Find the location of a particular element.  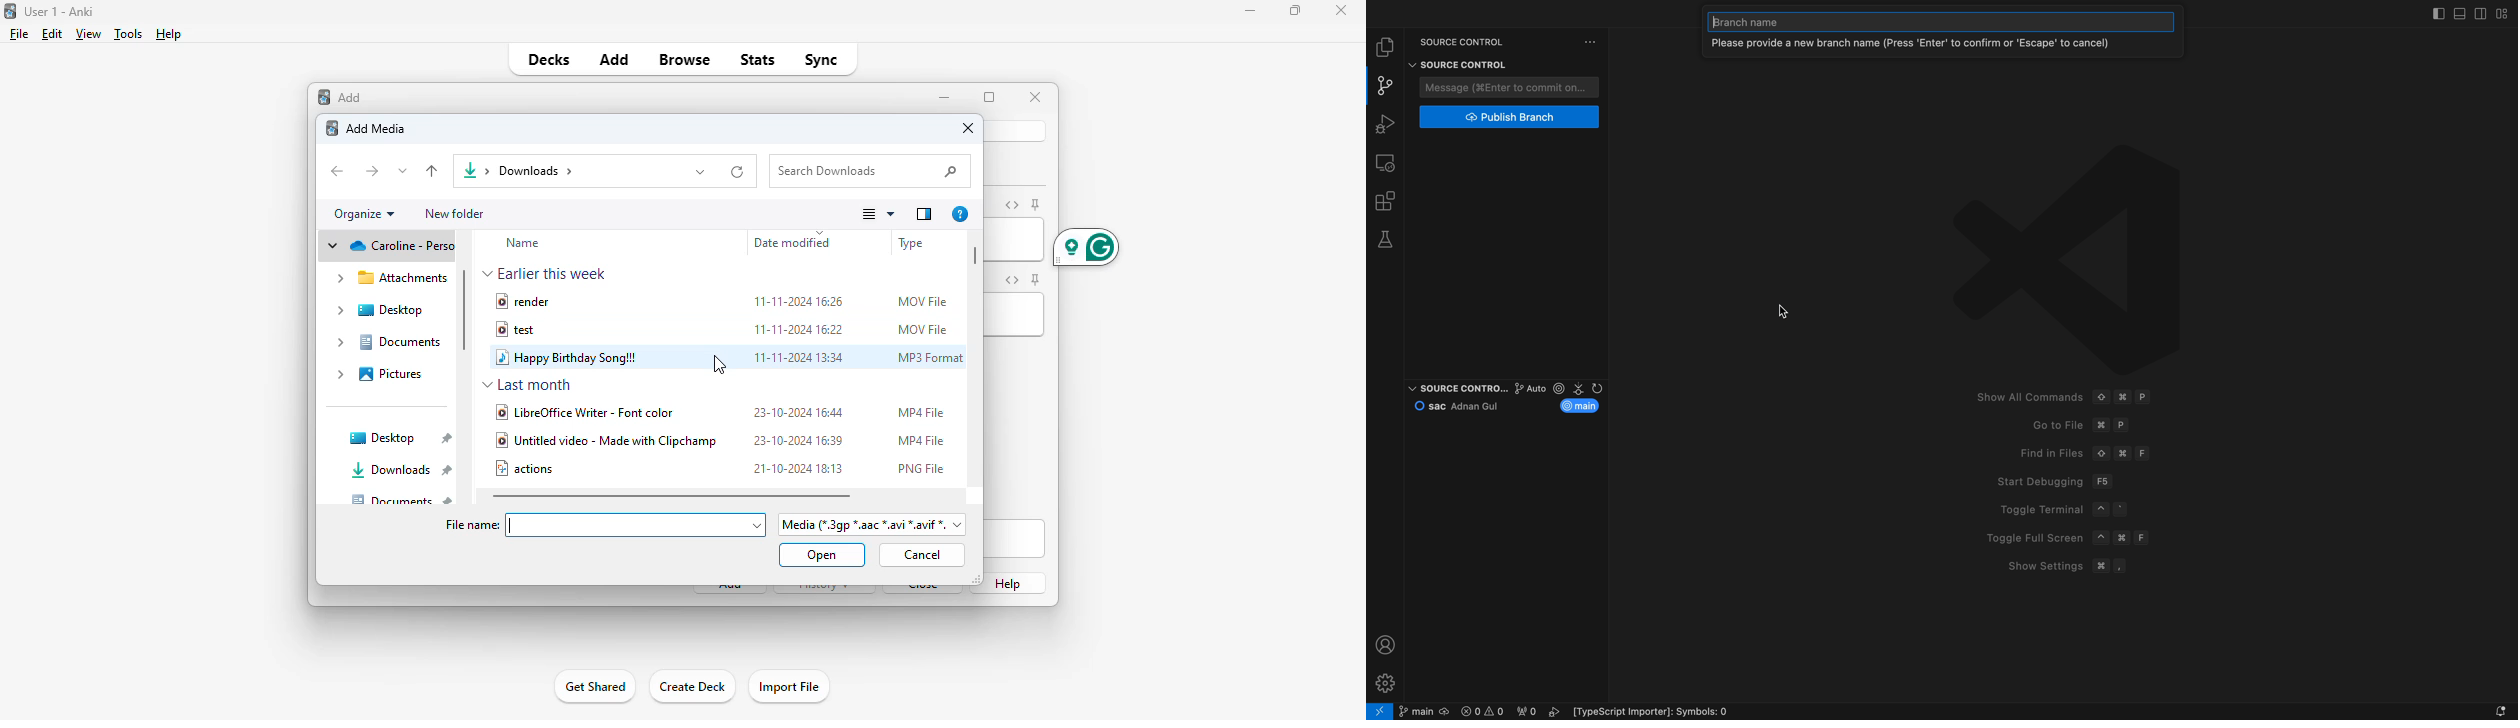

documents is located at coordinates (390, 343).